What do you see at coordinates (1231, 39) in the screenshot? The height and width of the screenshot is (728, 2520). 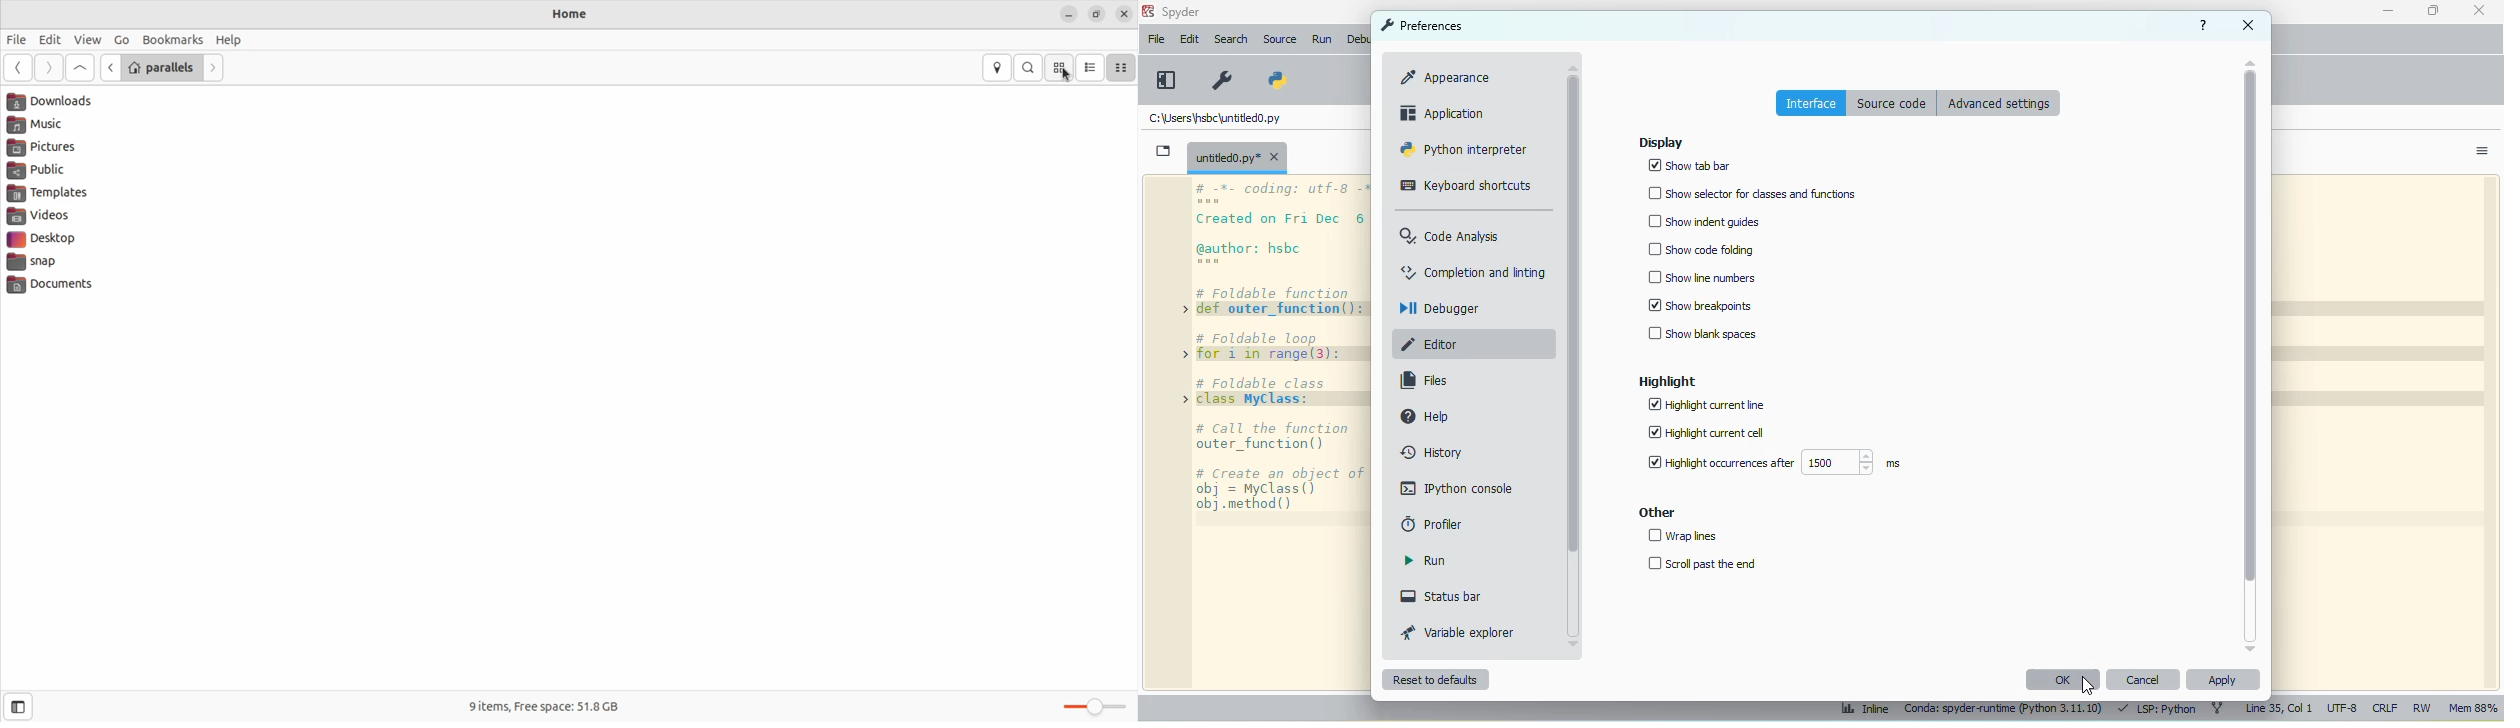 I see `search` at bounding box center [1231, 39].